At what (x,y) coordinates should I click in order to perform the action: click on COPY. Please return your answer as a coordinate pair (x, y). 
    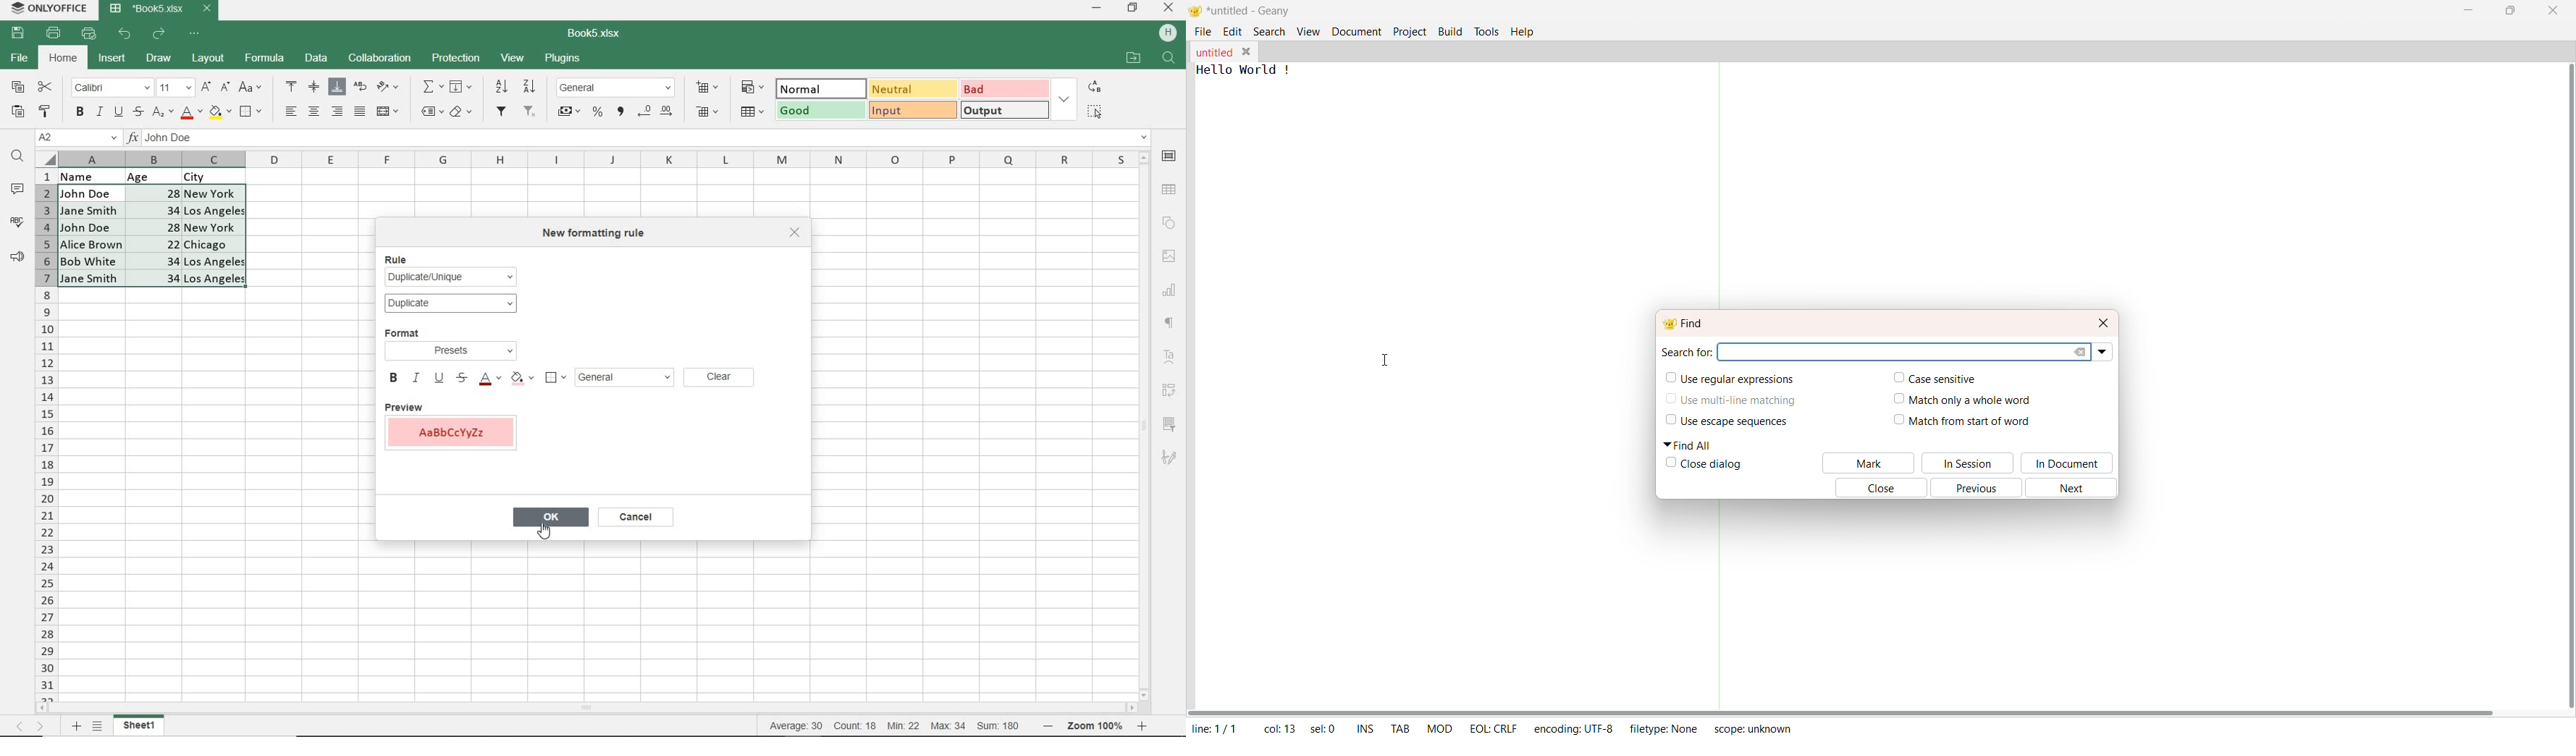
    Looking at the image, I should click on (18, 88).